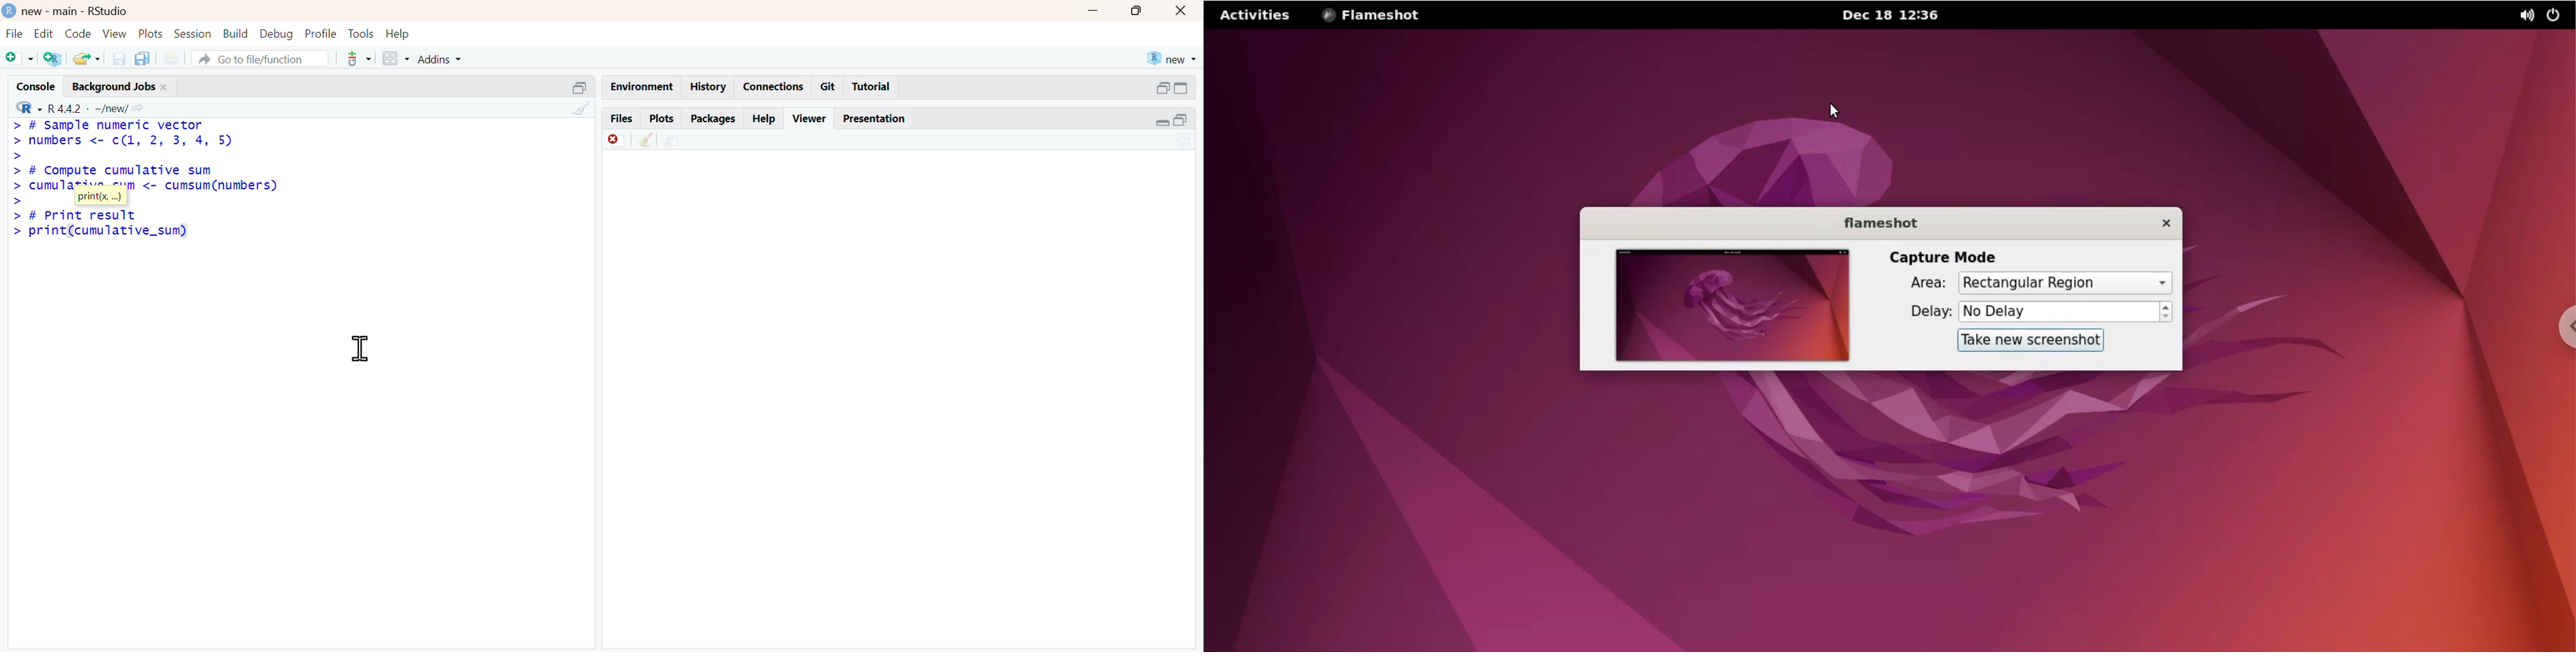 The width and height of the screenshot is (2576, 672). What do you see at coordinates (78, 33) in the screenshot?
I see `code` at bounding box center [78, 33].